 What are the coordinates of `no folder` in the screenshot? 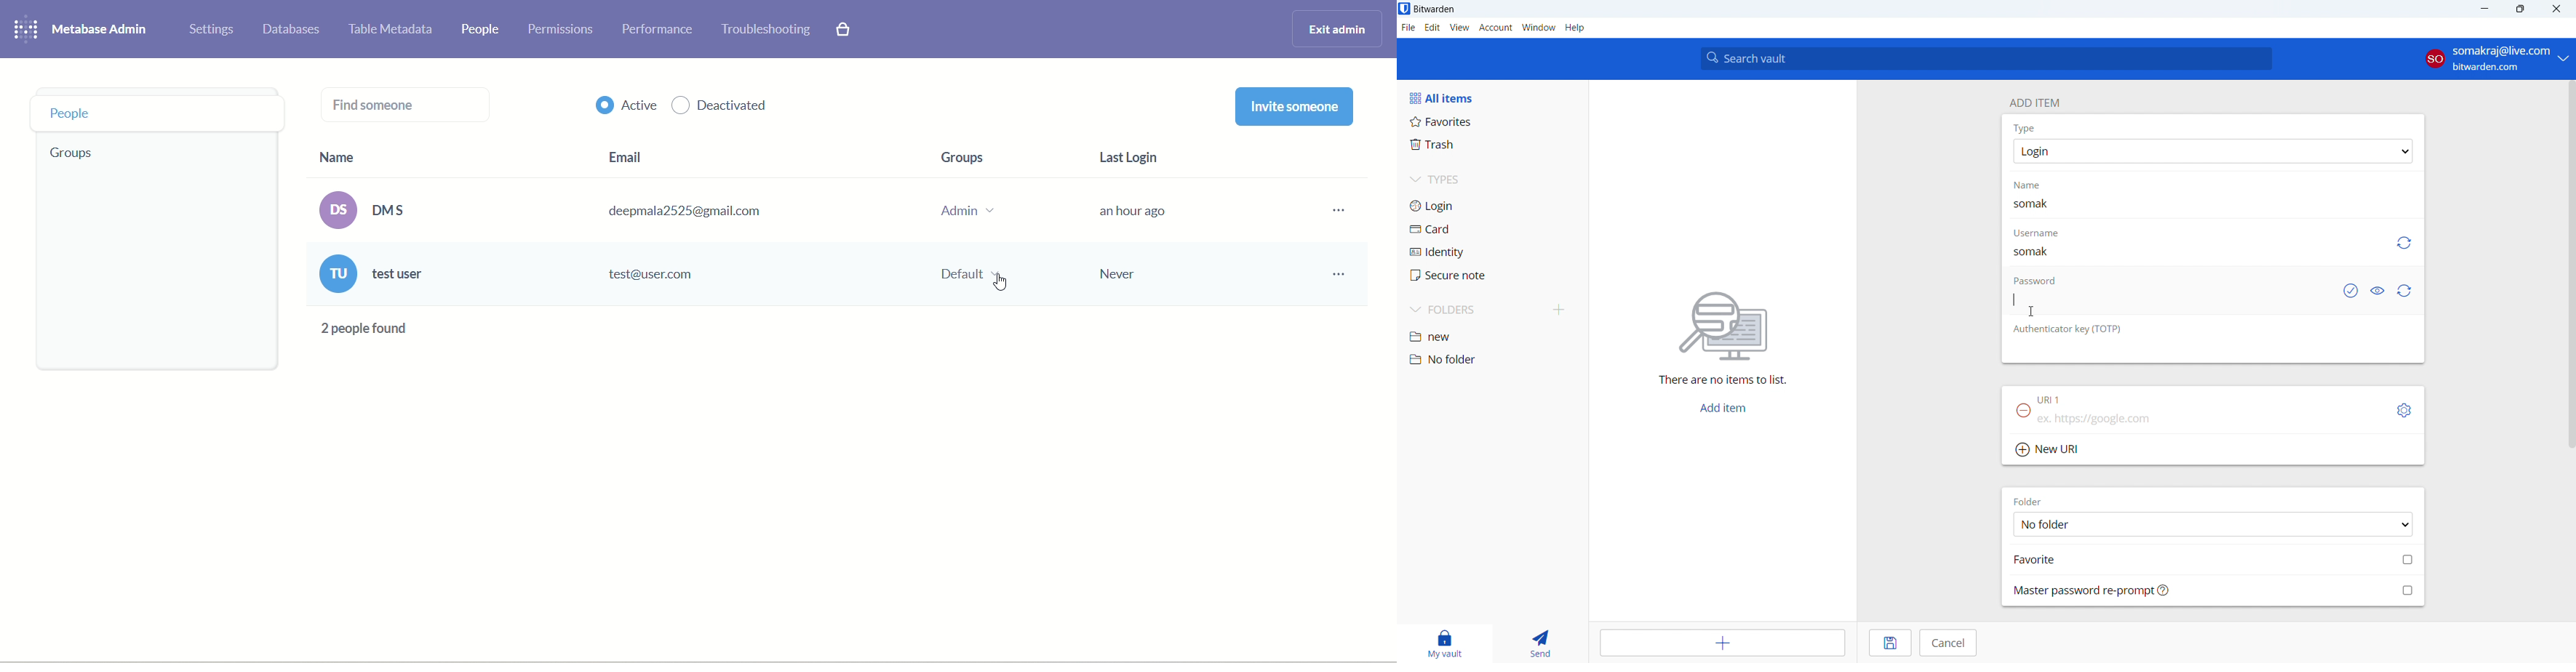 It's located at (1491, 359).